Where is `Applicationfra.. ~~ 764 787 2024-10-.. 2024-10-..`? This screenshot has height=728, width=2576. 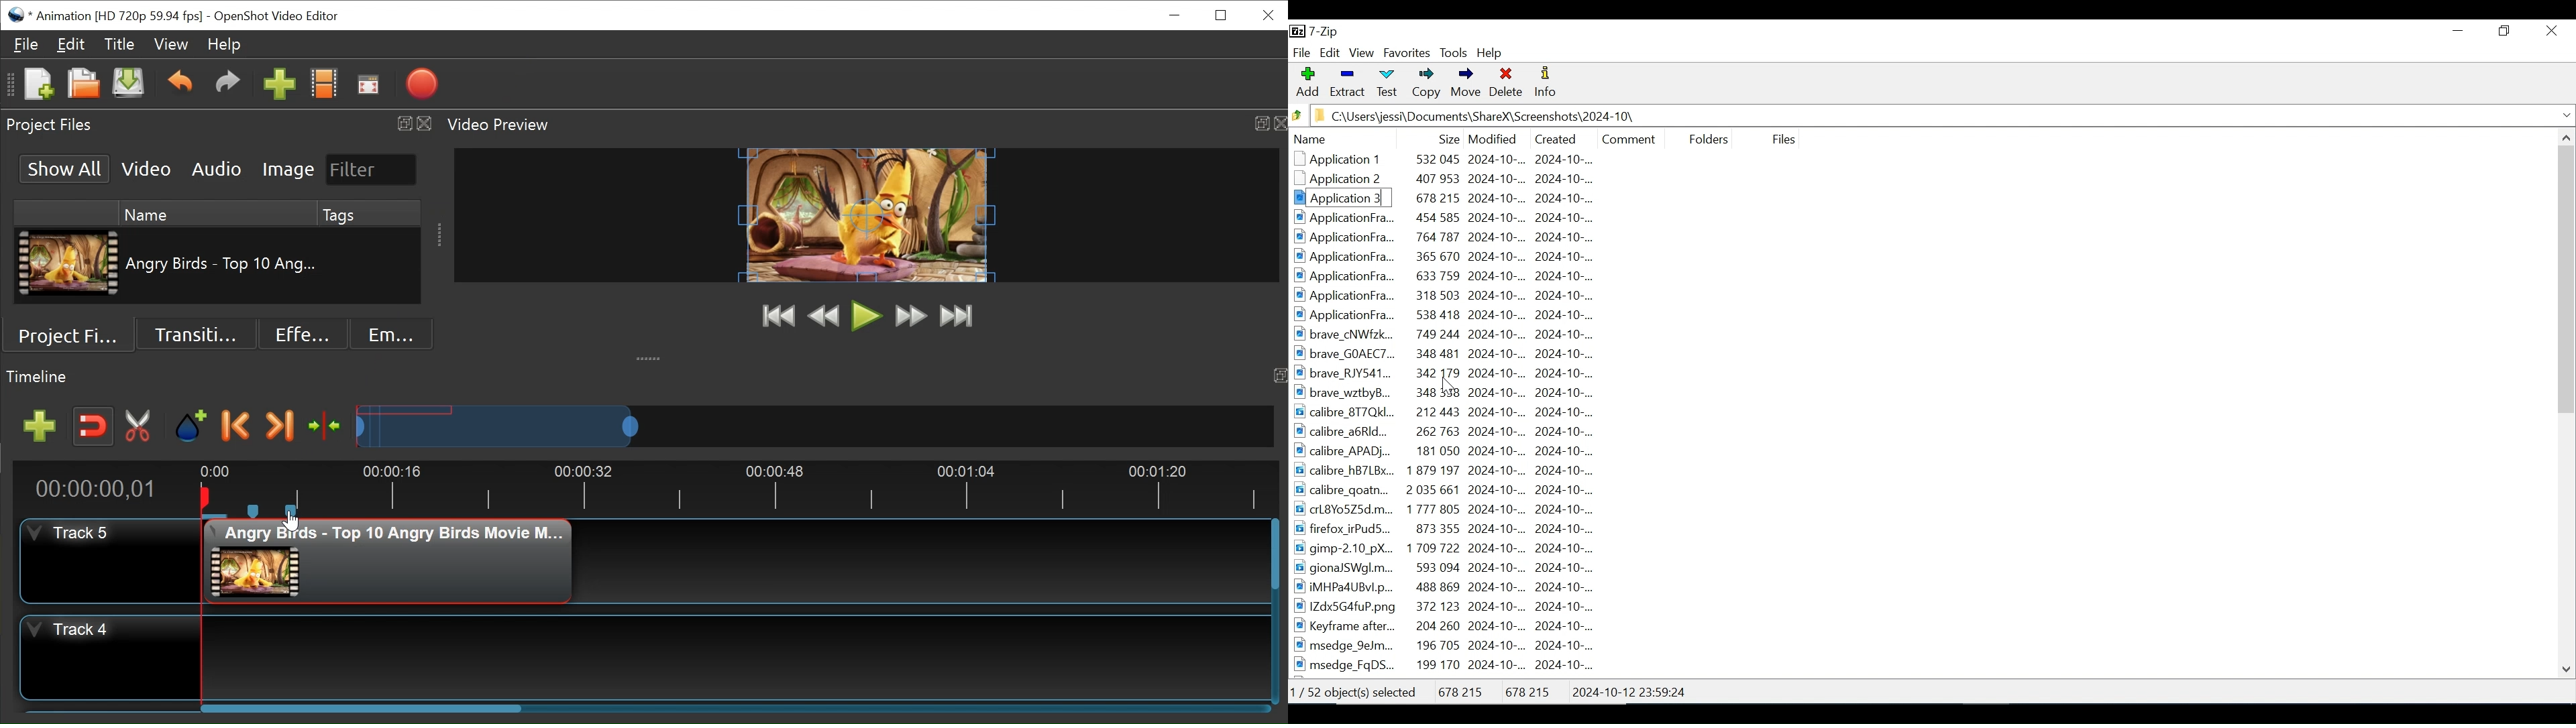
Applicationfra.. ~~ 764 787 2024-10-.. 2024-10-.. is located at coordinates (1450, 237).